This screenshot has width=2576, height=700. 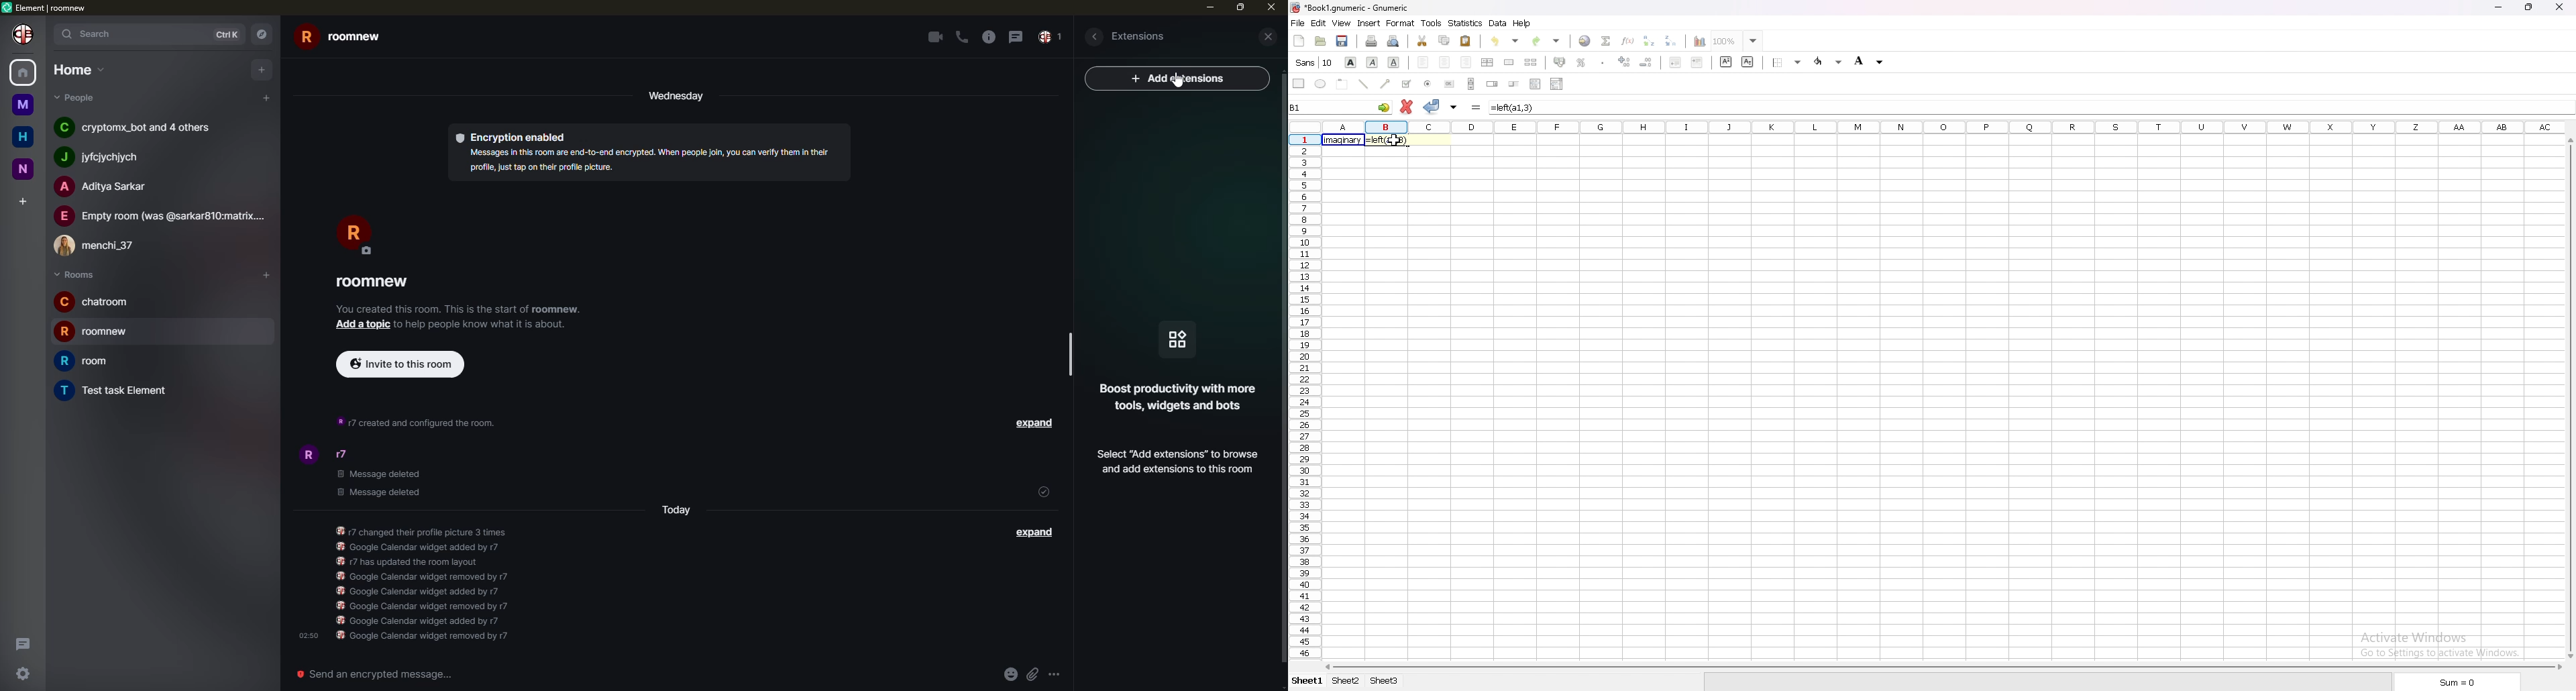 I want to click on superscript, so click(x=1725, y=61).